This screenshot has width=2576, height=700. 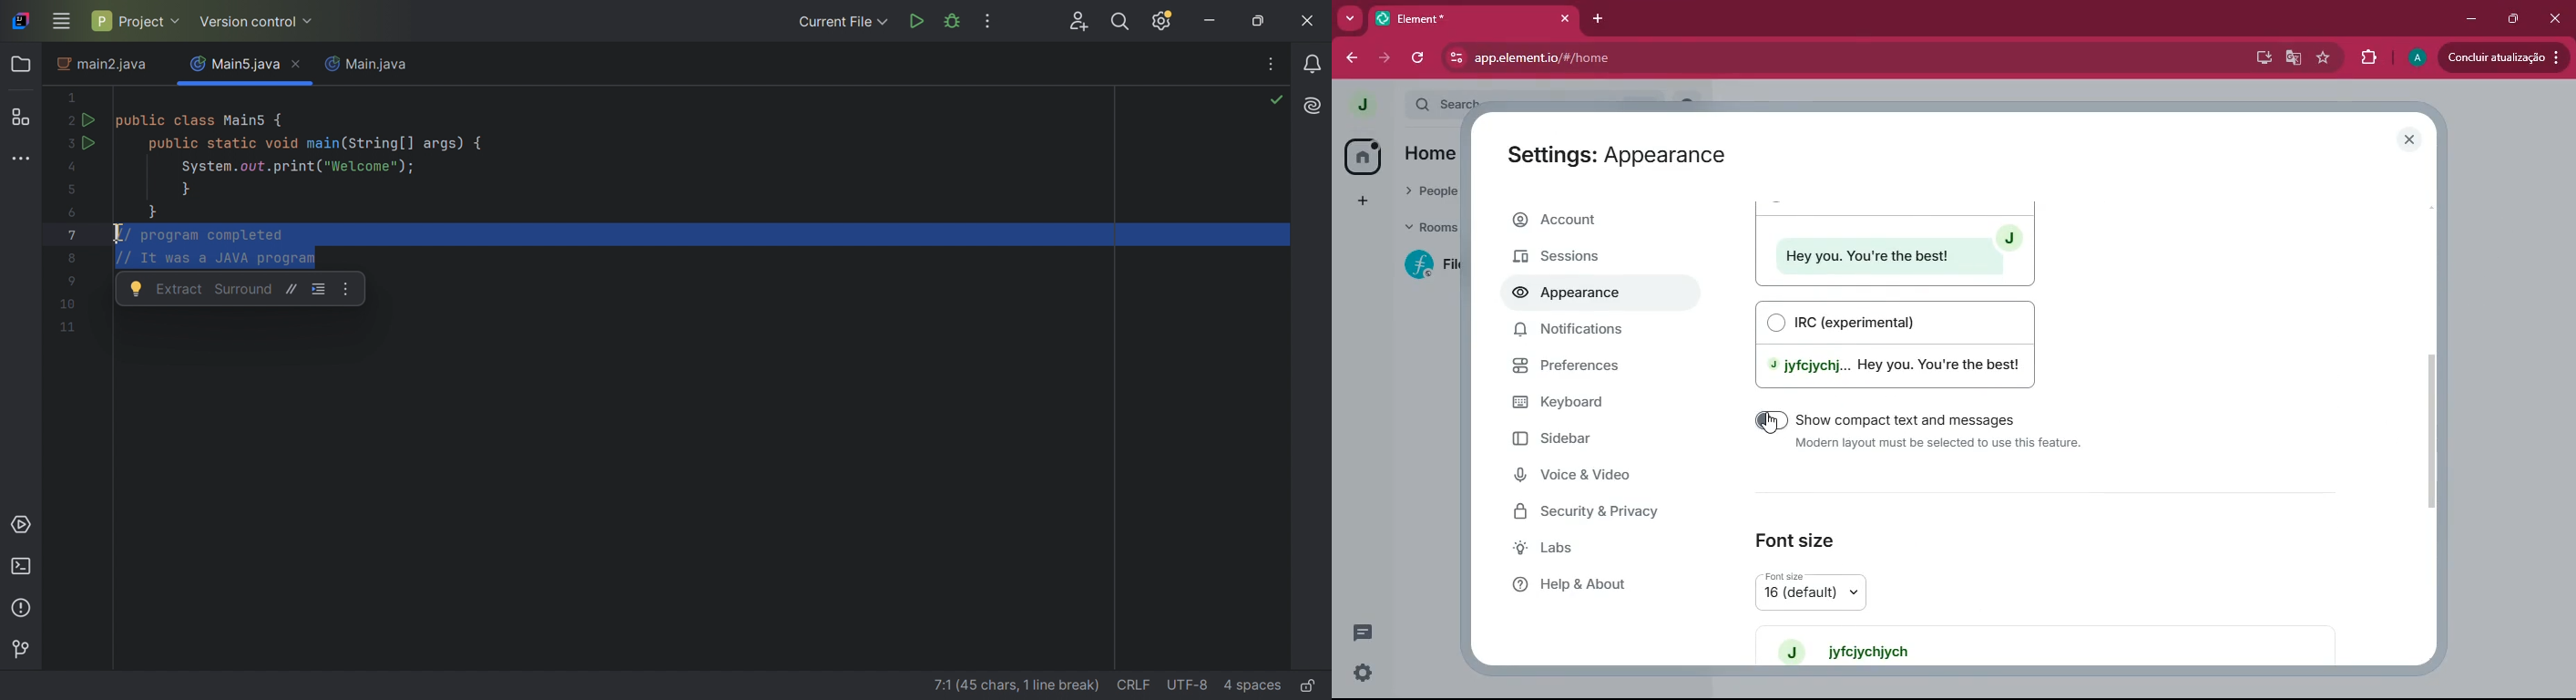 What do you see at coordinates (1613, 156) in the screenshot?
I see `Settings: Appearance` at bounding box center [1613, 156].